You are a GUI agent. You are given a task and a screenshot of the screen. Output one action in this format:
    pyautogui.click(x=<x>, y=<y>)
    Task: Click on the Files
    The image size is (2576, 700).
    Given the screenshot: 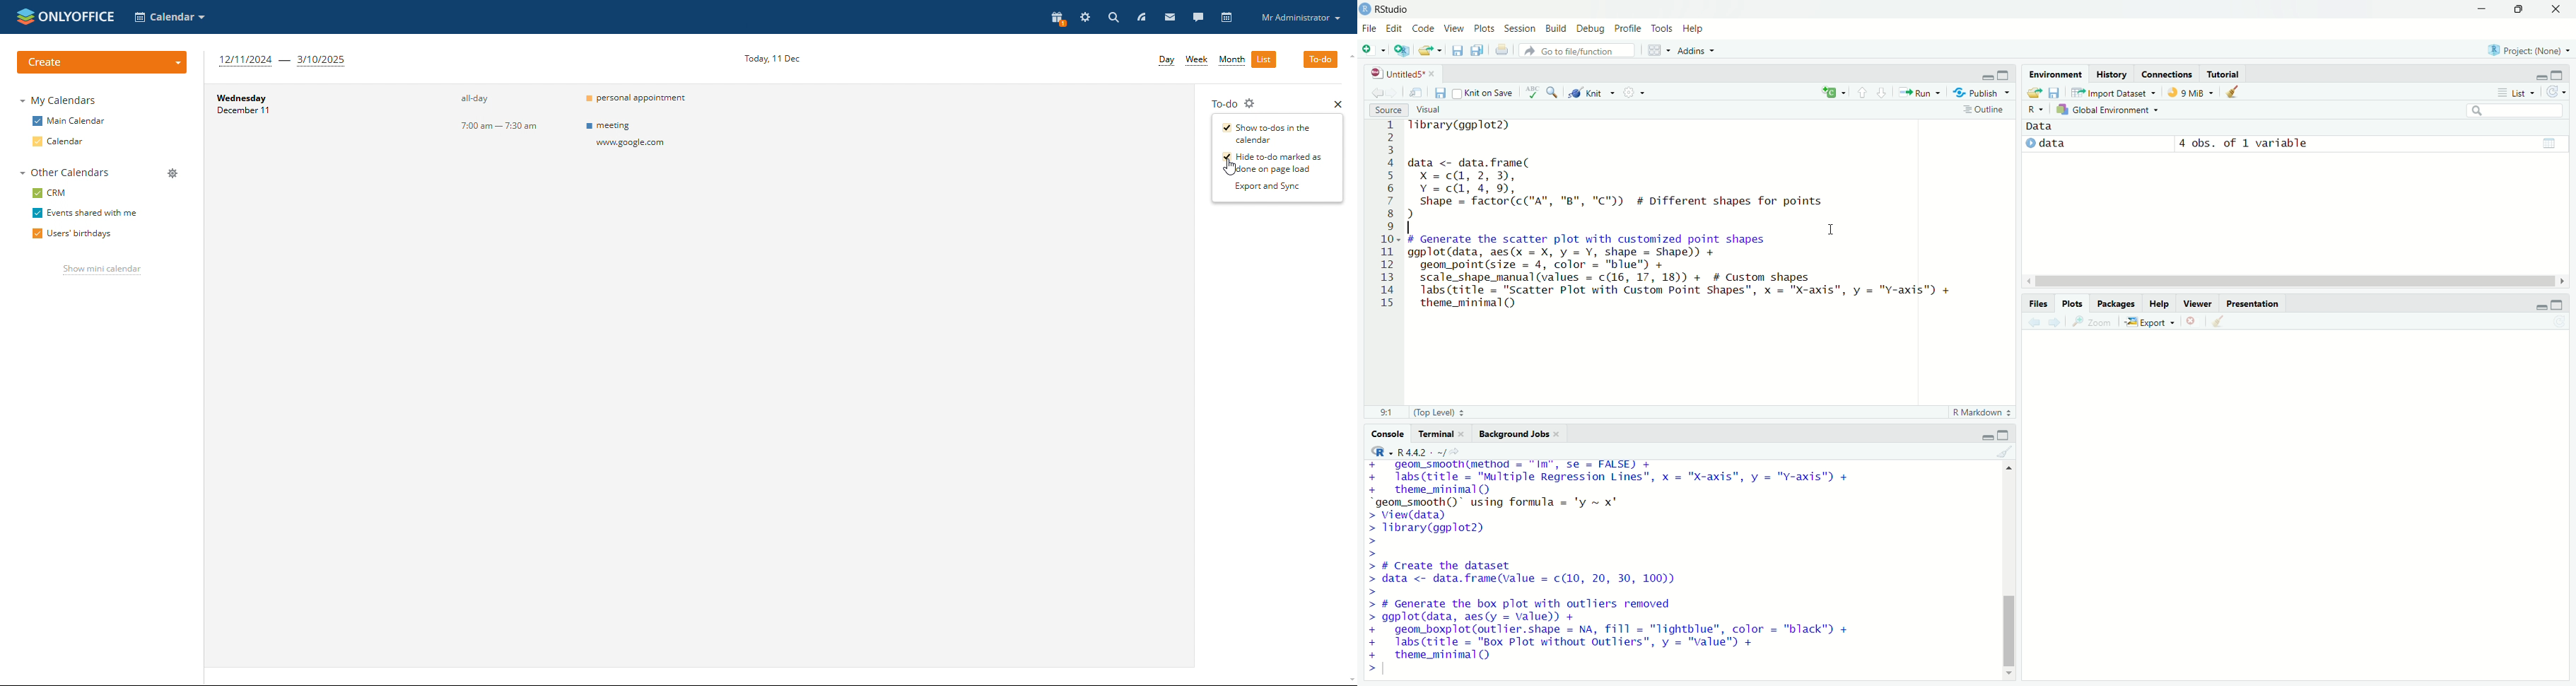 What is the action you would take?
    pyautogui.click(x=2038, y=303)
    